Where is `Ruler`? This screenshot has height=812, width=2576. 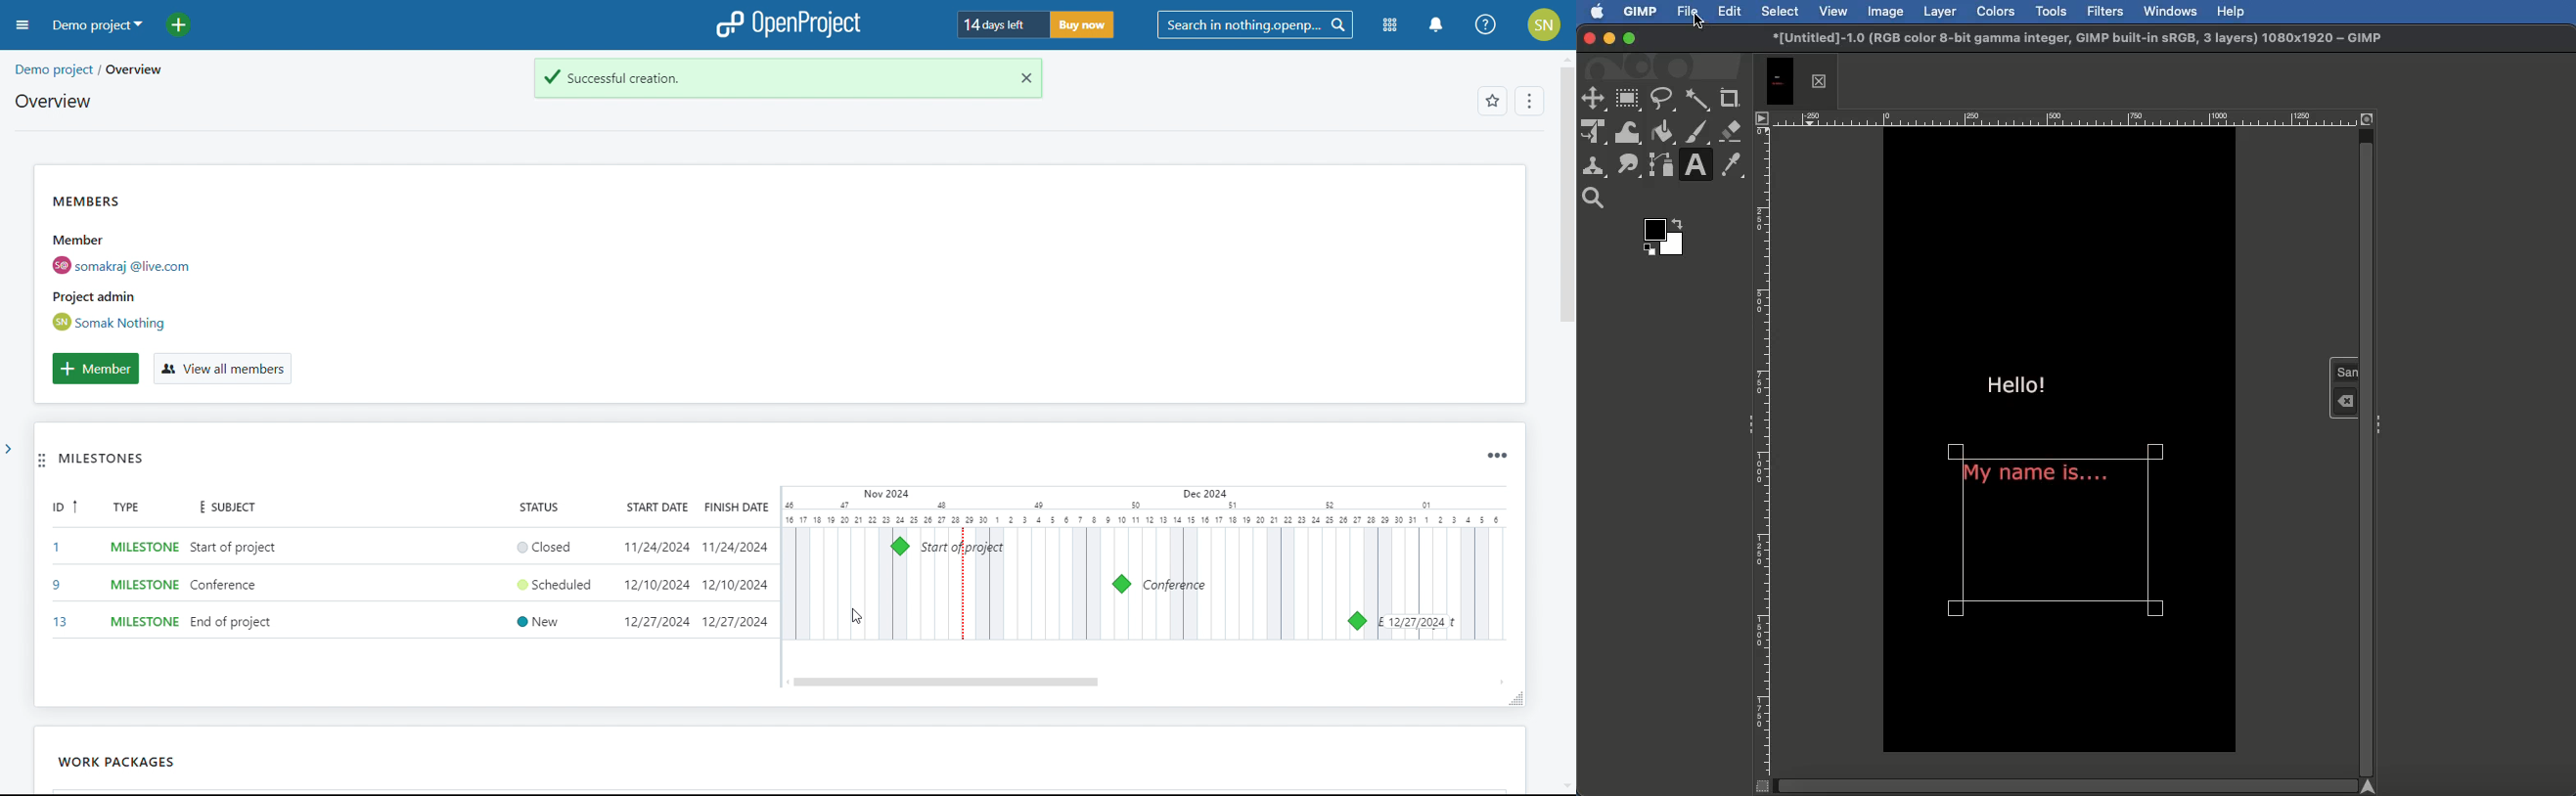 Ruler is located at coordinates (2067, 116).